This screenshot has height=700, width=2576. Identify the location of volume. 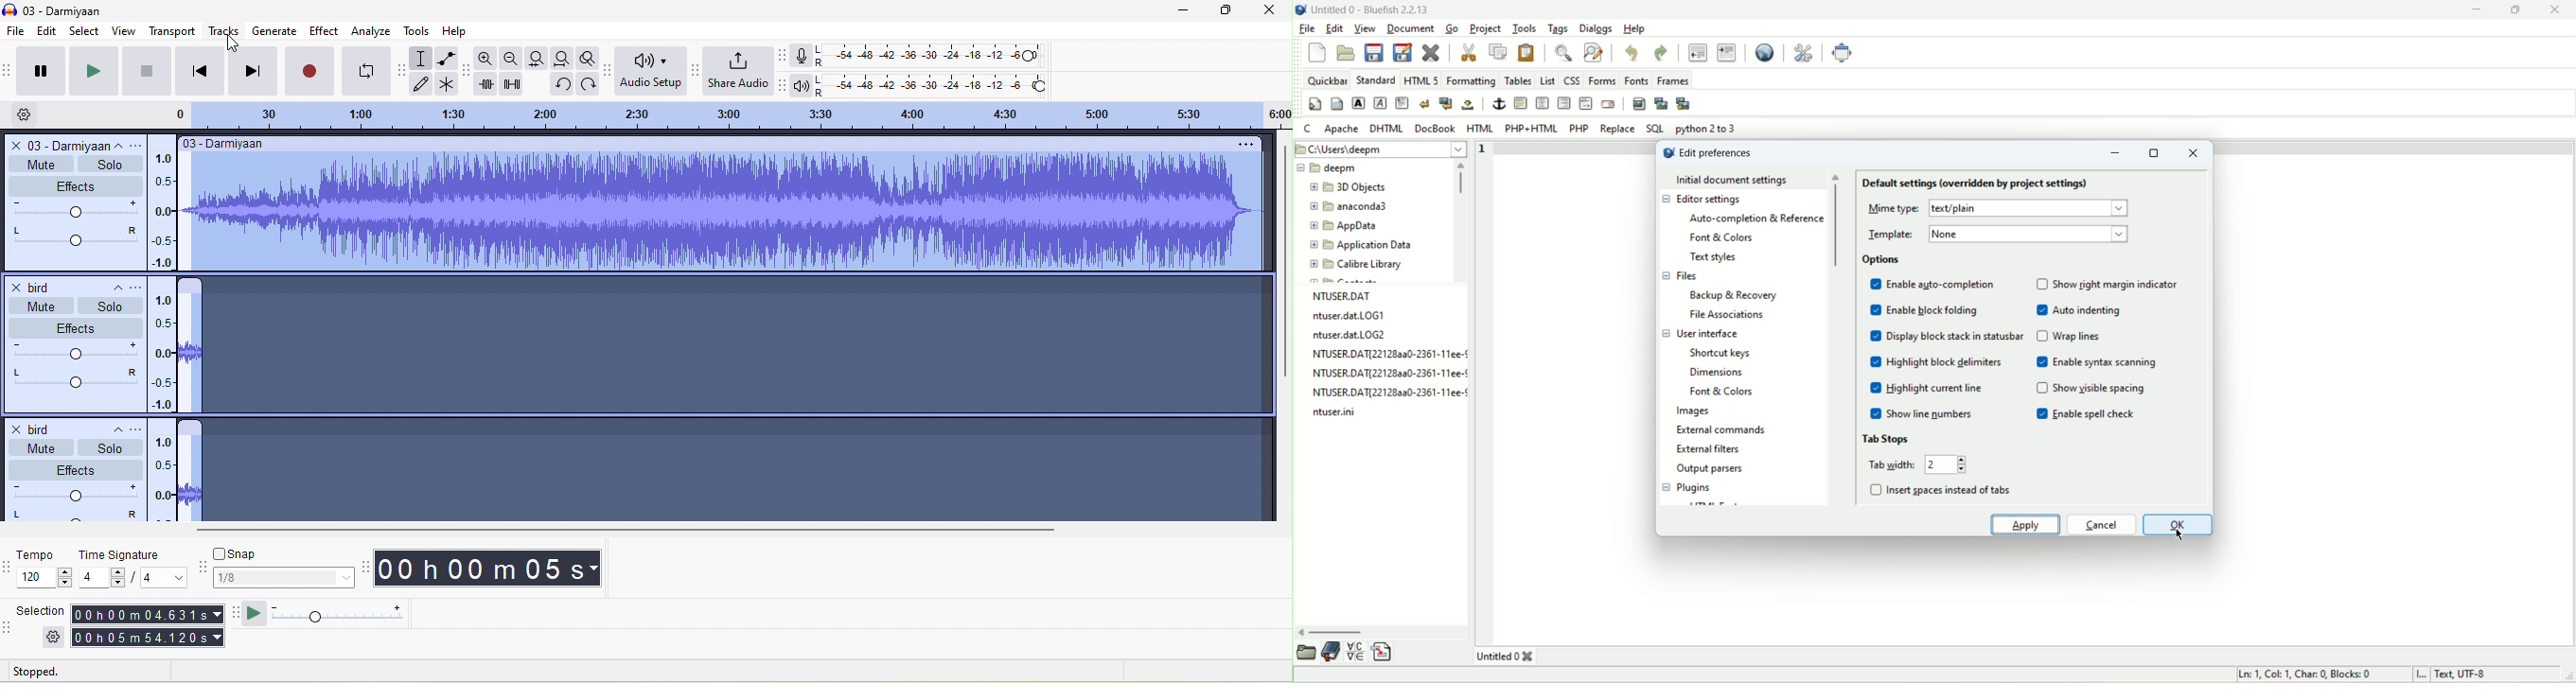
(78, 352).